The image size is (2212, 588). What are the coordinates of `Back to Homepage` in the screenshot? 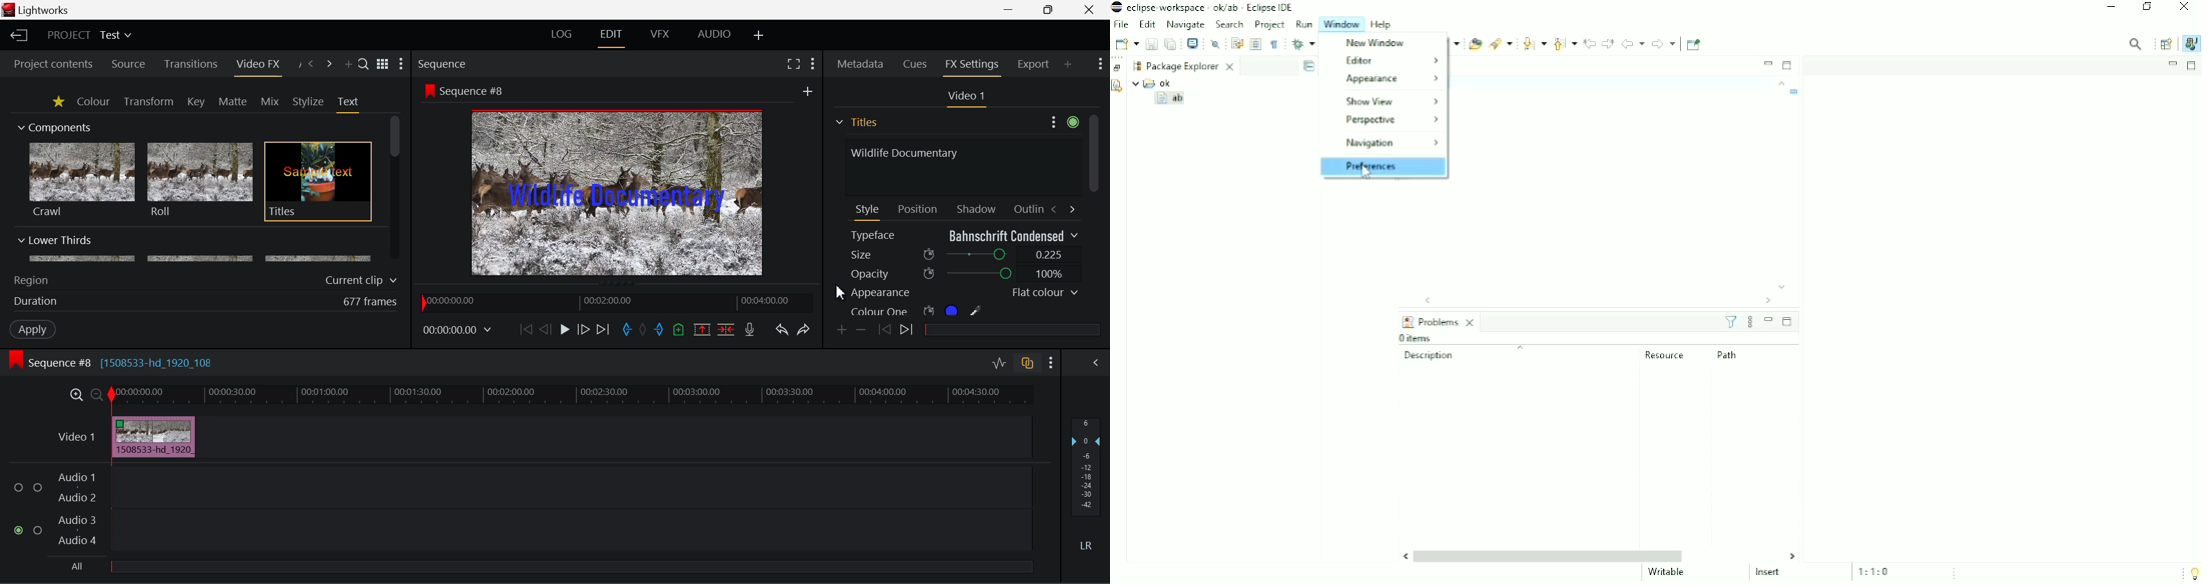 It's located at (17, 36).